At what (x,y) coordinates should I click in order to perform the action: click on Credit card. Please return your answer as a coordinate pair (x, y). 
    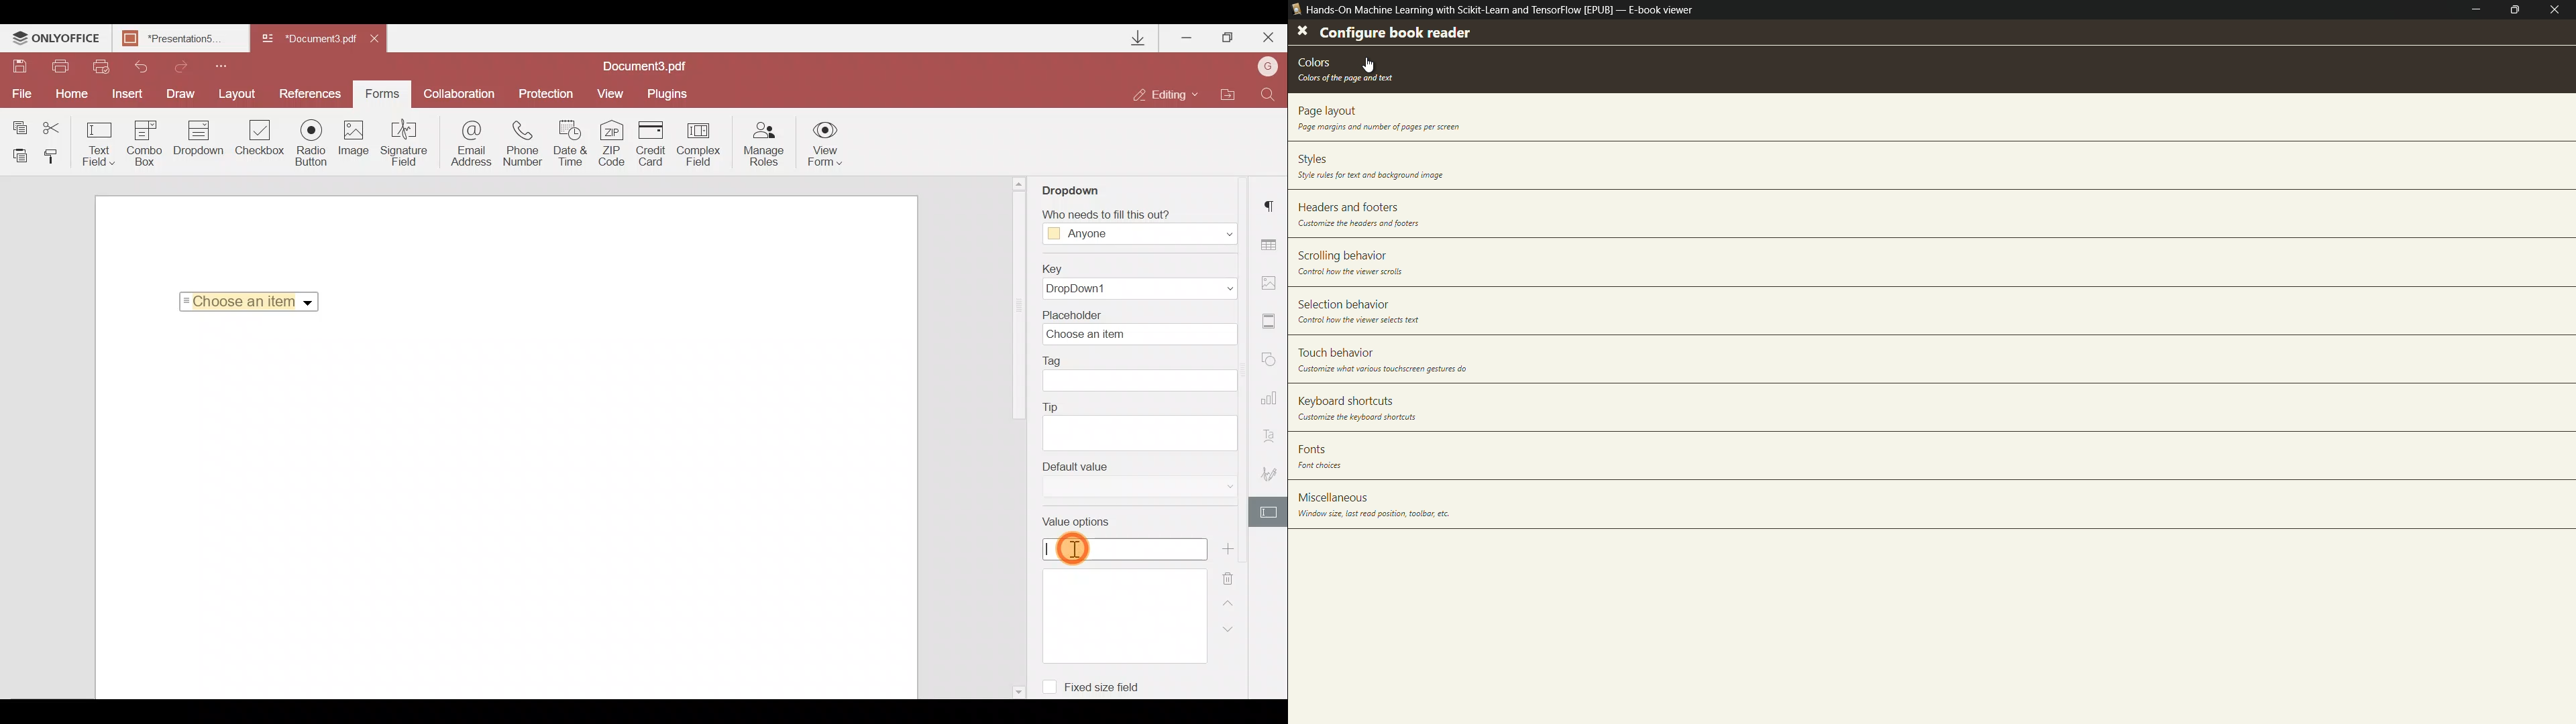
    Looking at the image, I should click on (655, 141).